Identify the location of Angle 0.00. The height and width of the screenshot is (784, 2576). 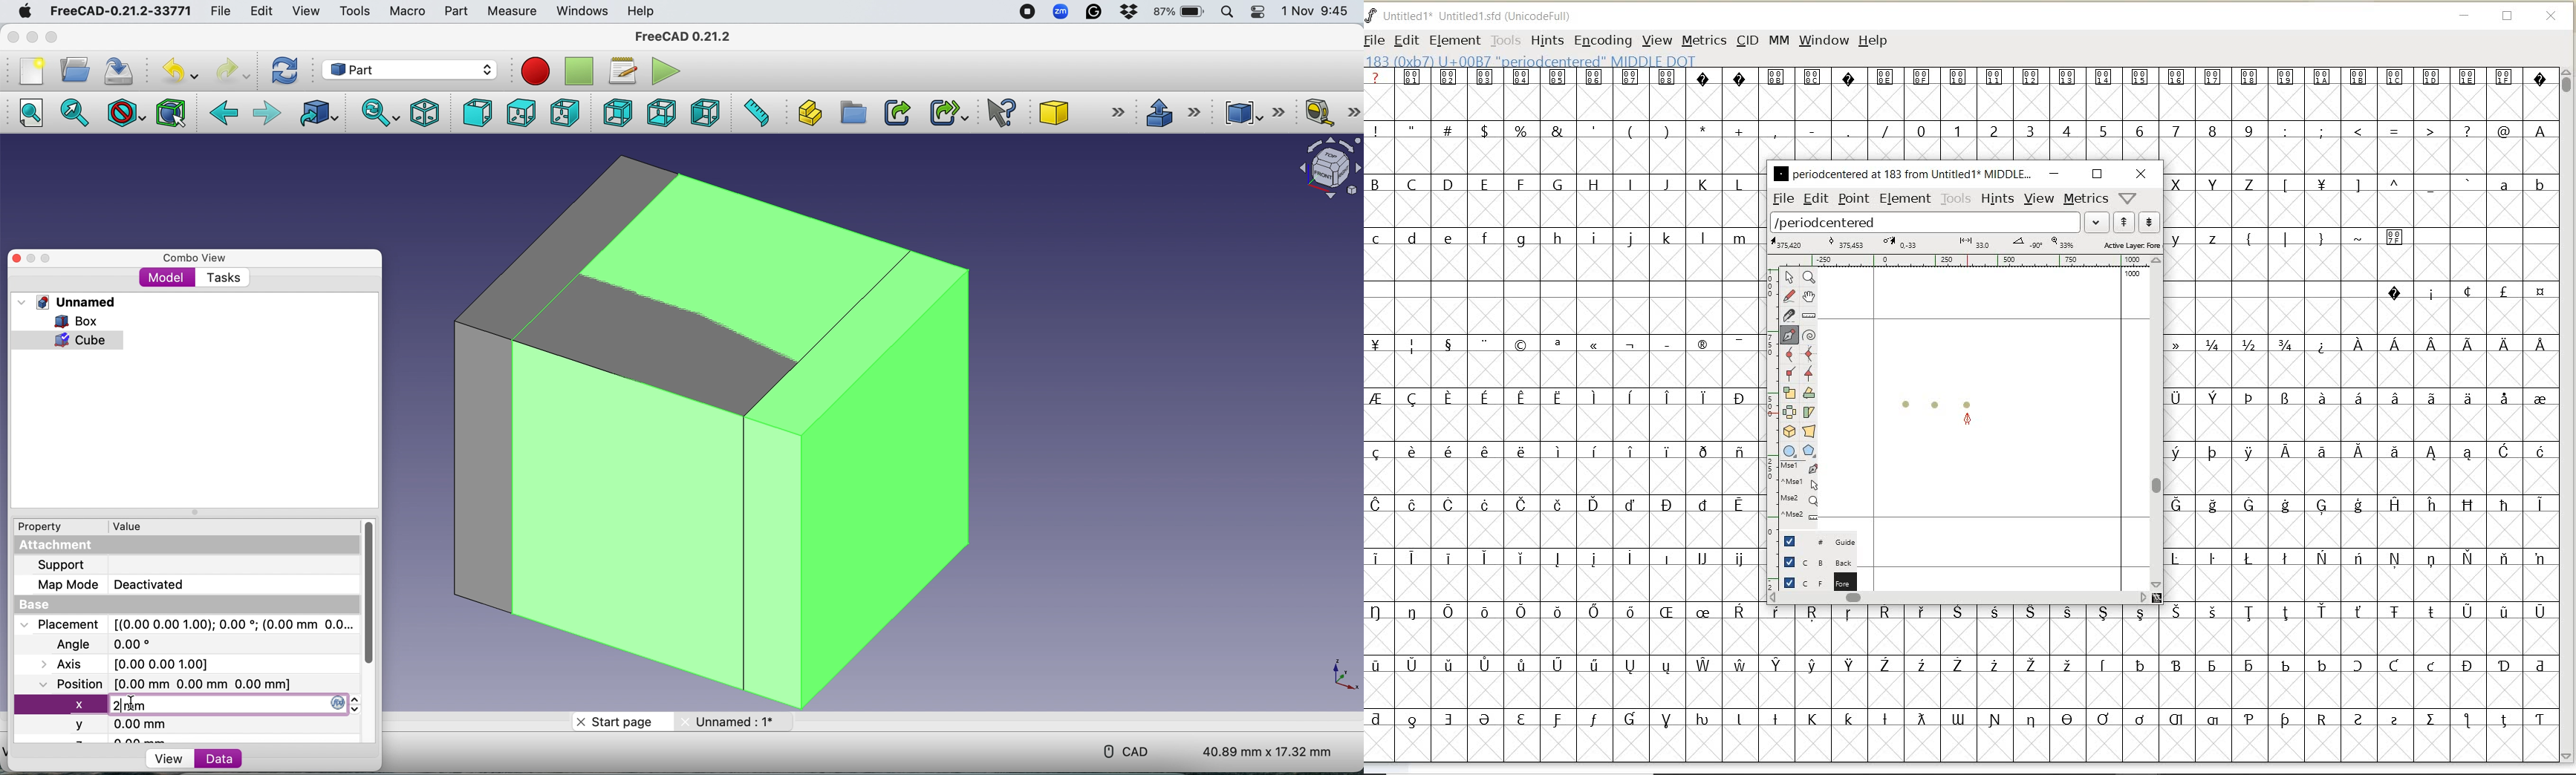
(111, 645).